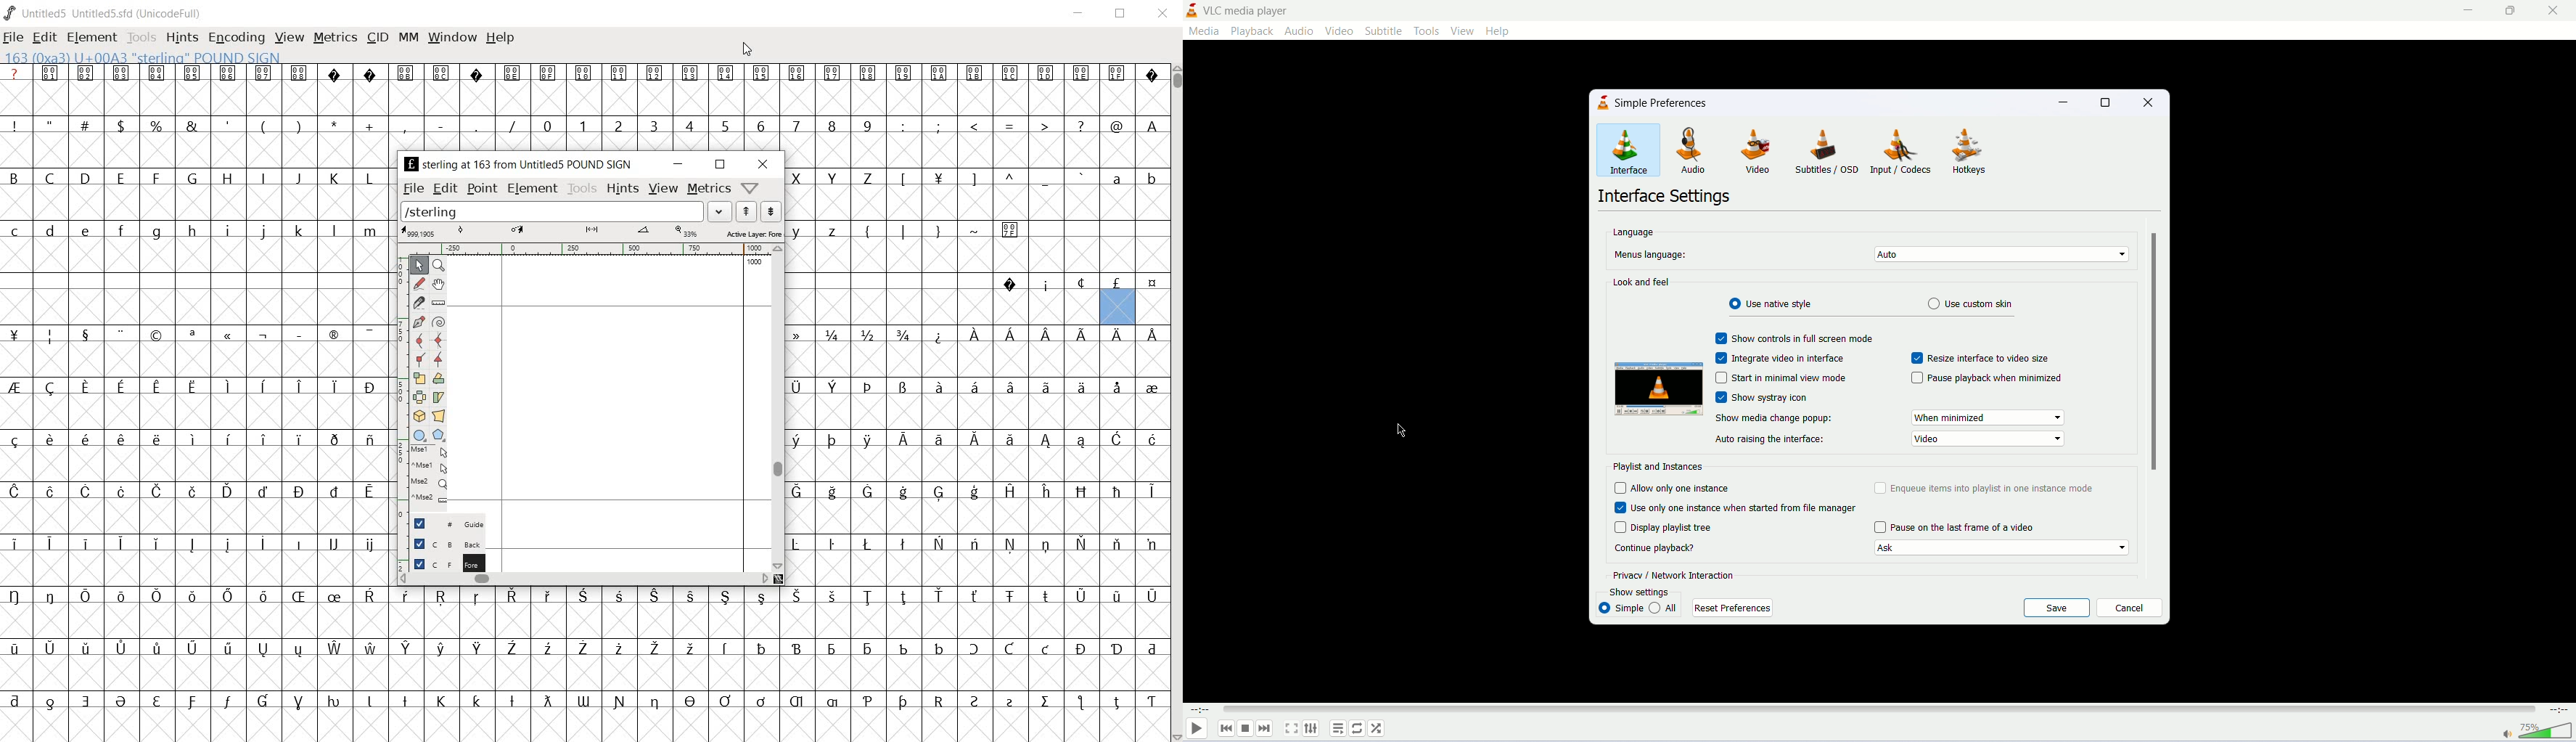 The width and height of the screenshot is (2576, 756). Describe the element at coordinates (120, 178) in the screenshot. I see `E` at that location.